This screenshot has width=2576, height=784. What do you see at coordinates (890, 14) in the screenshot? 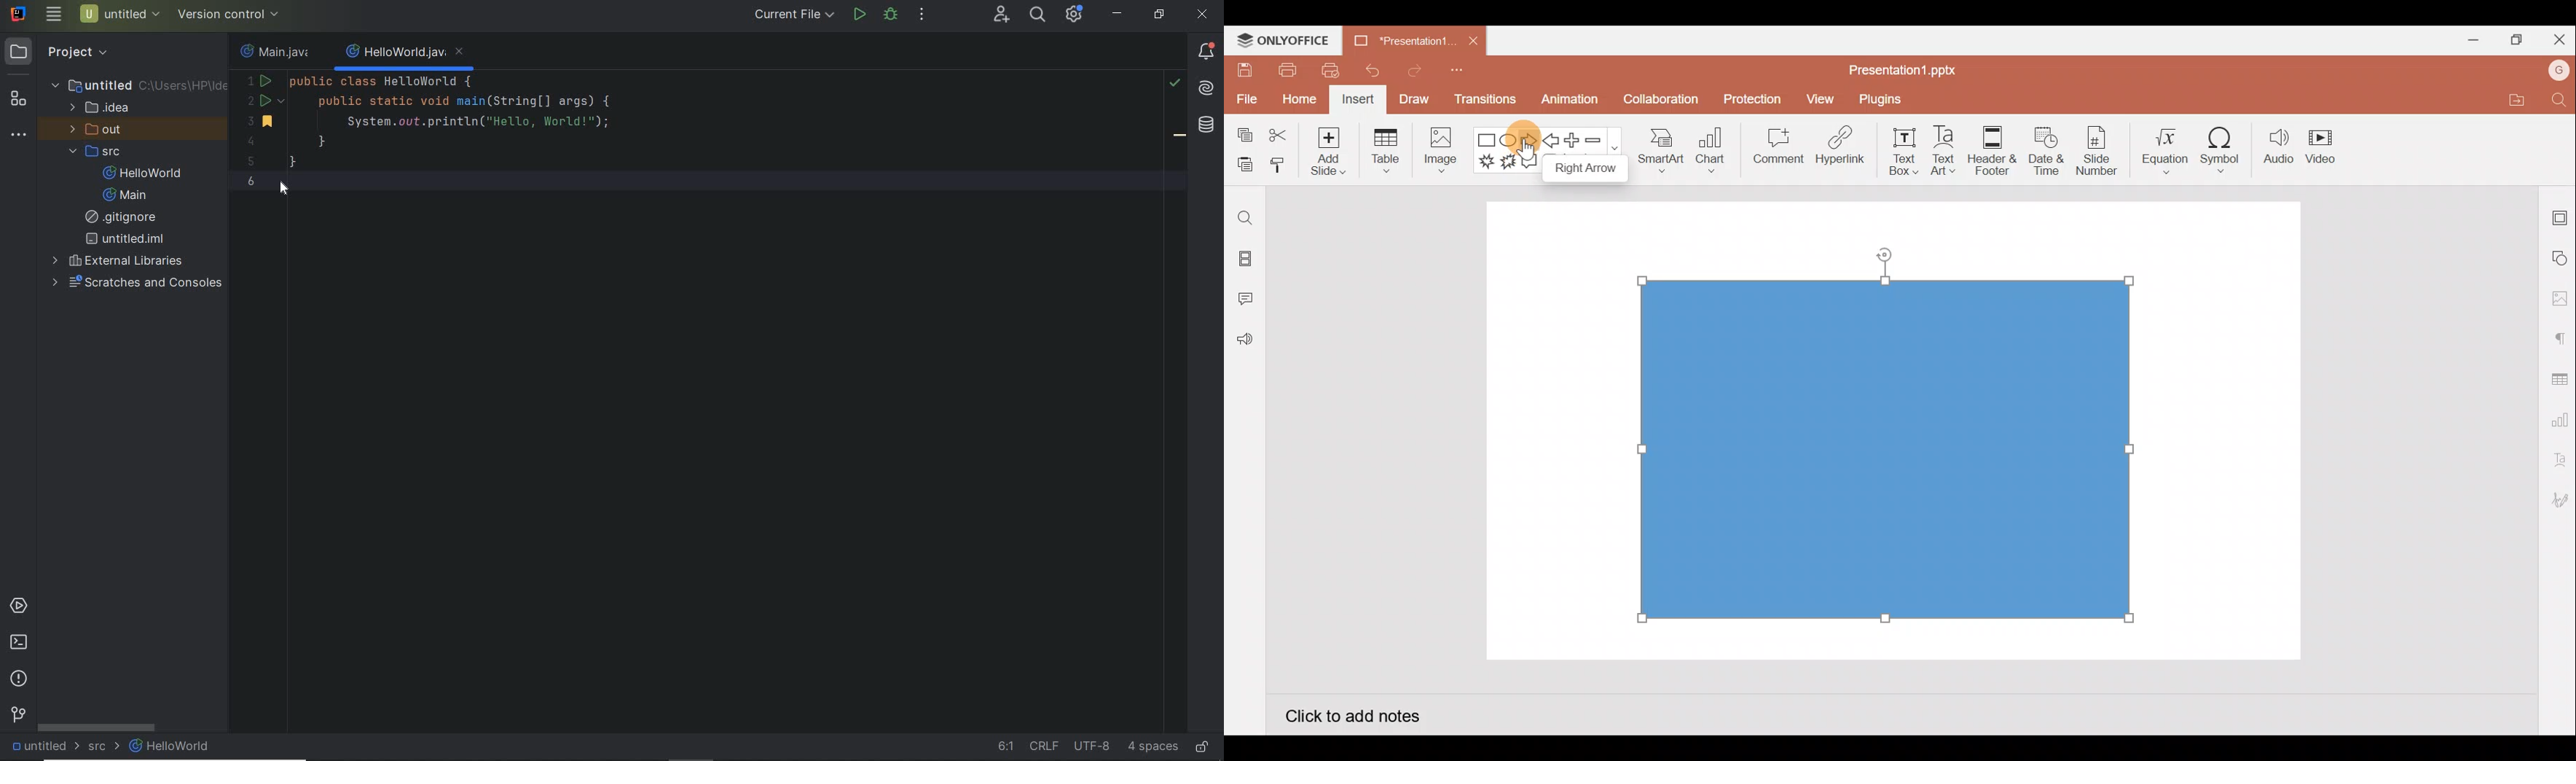
I see `debug` at bounding box center [890, 14].